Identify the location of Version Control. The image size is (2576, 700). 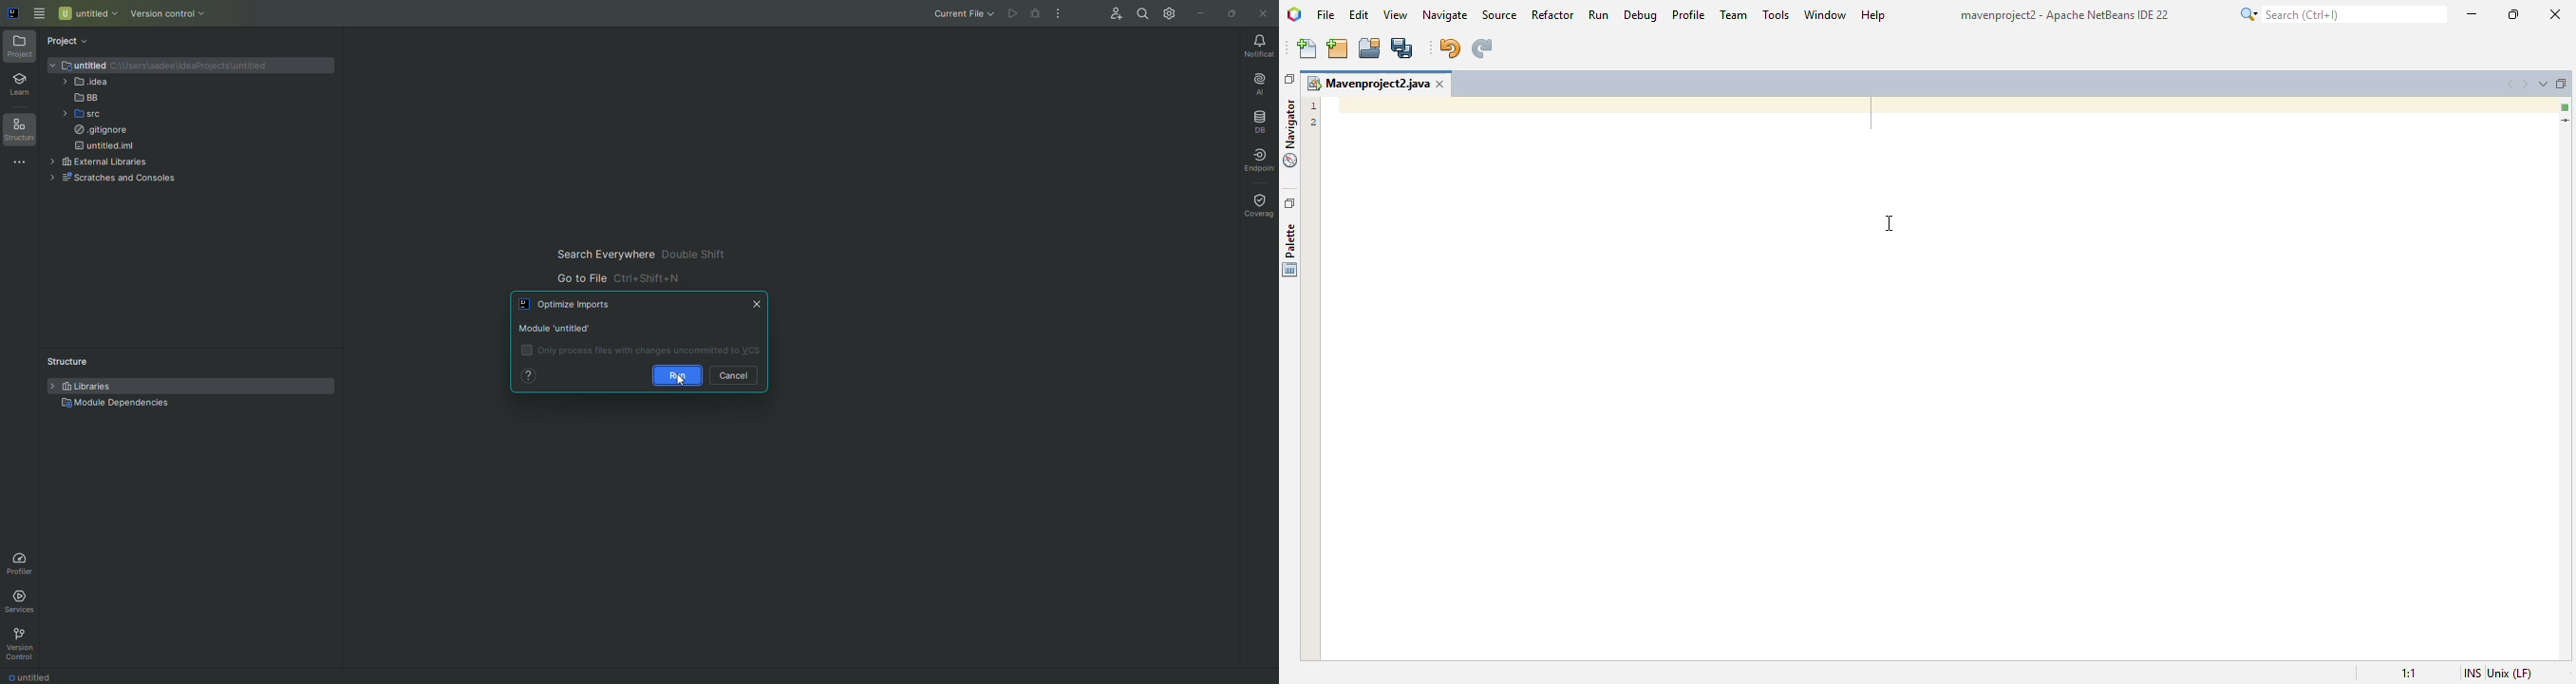
(23, 644).